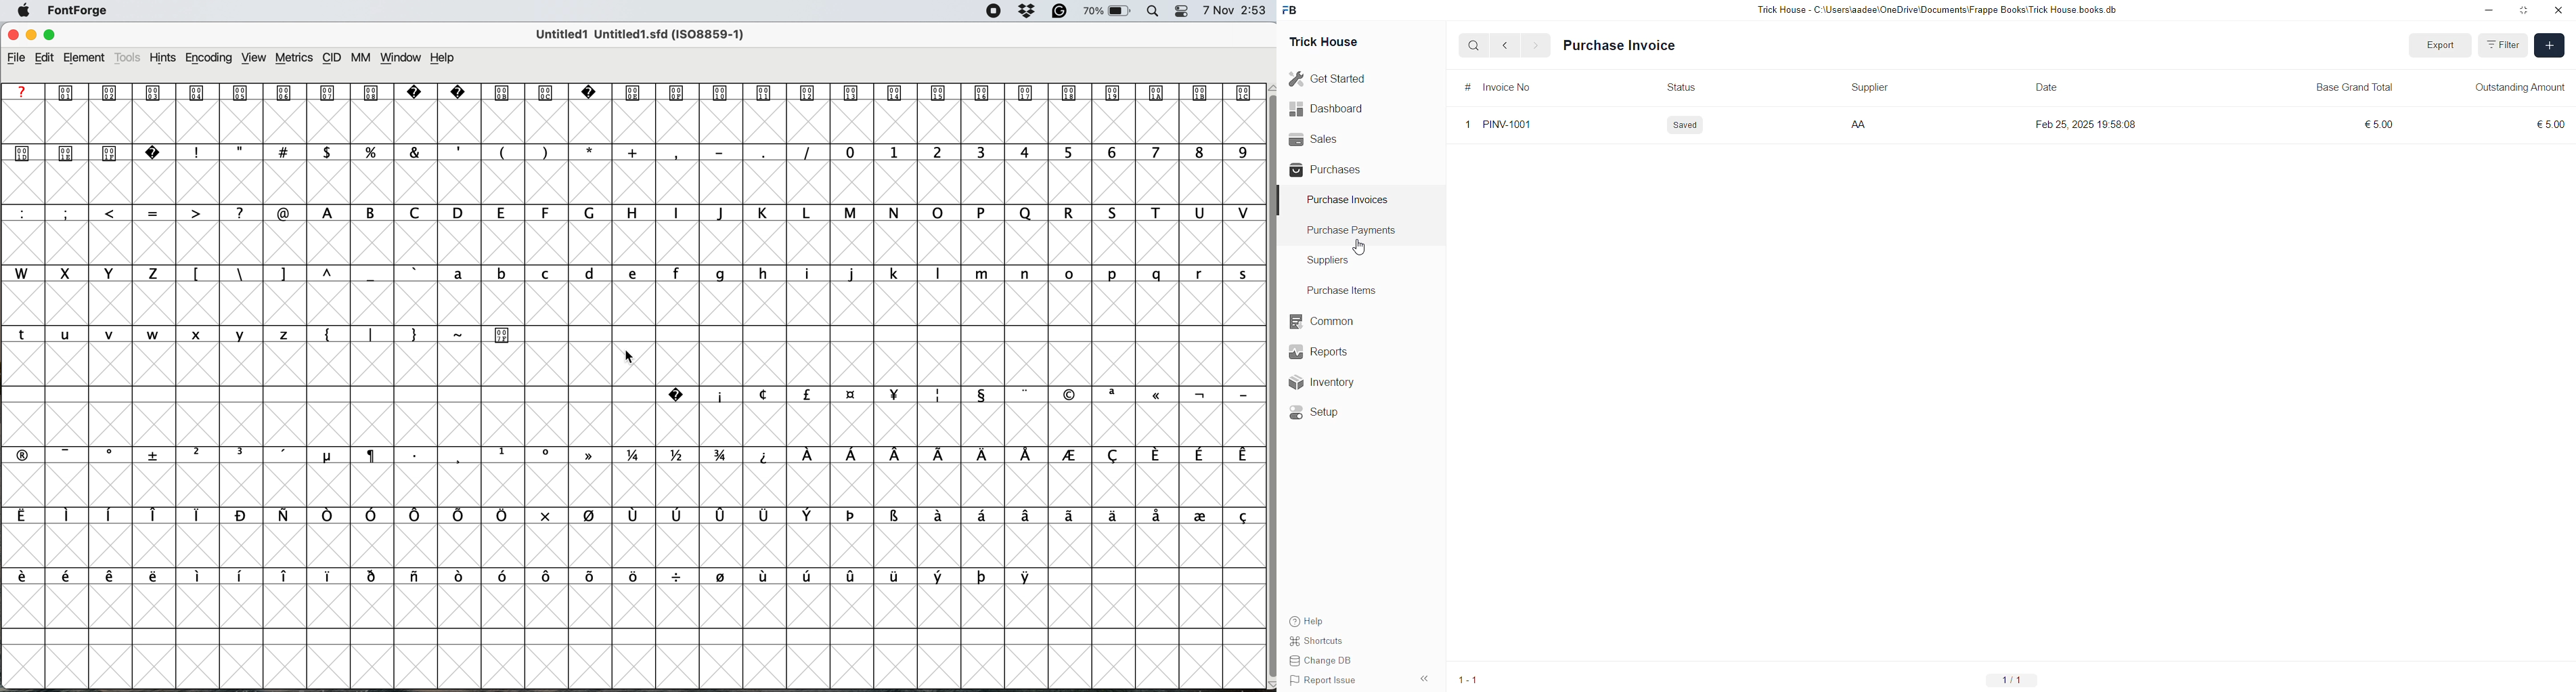 This screenshot has height=700, width=2576. I want to click on Dashboard, so click(1329, 108).